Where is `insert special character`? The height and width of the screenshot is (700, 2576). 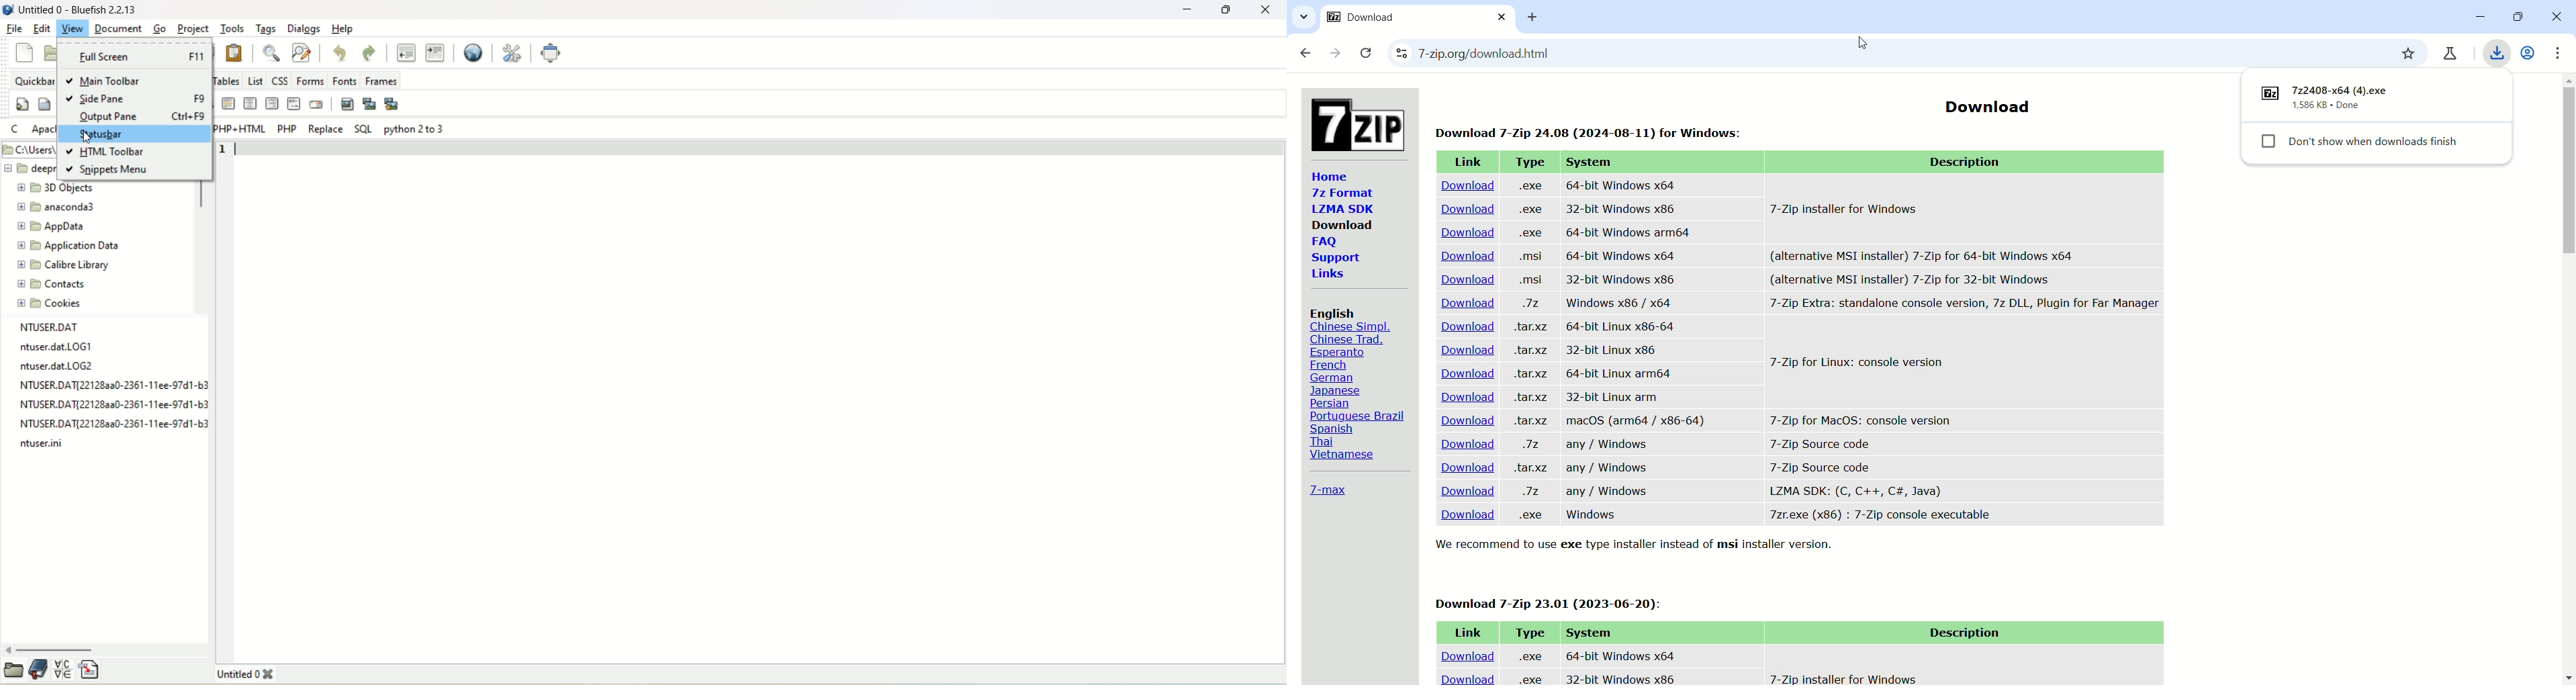
insert special character is located at coordinates (65, 671).